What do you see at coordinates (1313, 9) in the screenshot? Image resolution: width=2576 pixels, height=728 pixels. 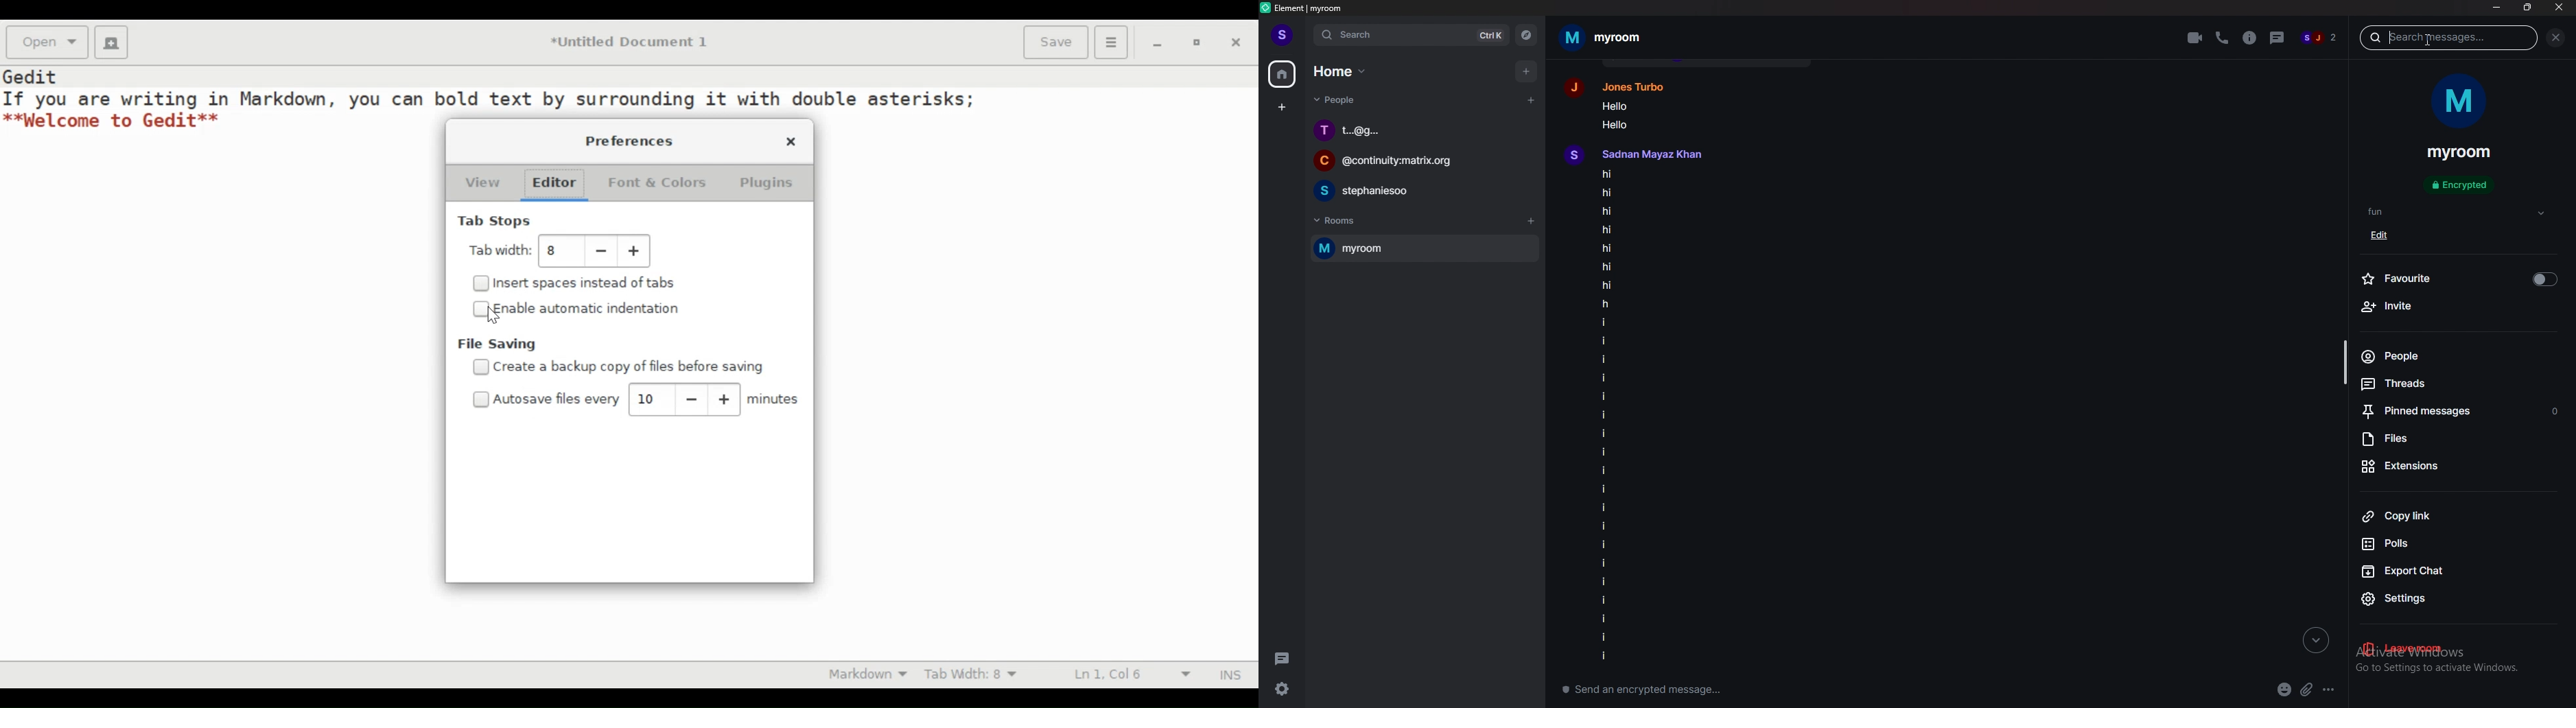 I see `element` at bounding box center [1313, 9].